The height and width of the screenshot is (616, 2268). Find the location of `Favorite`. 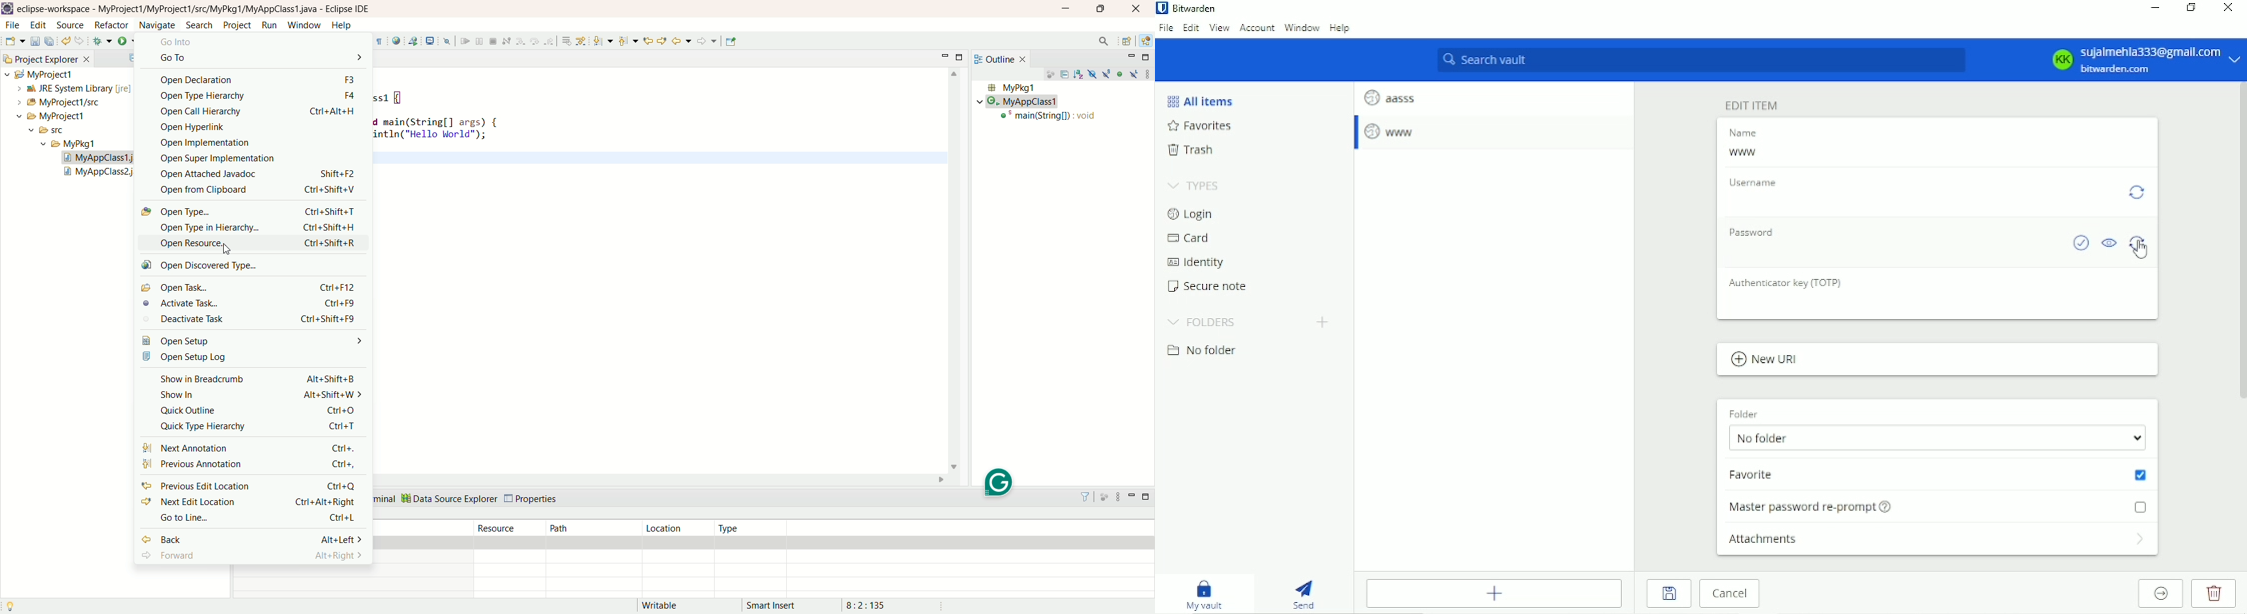

Favorite is located at coordinates (1939, 475).